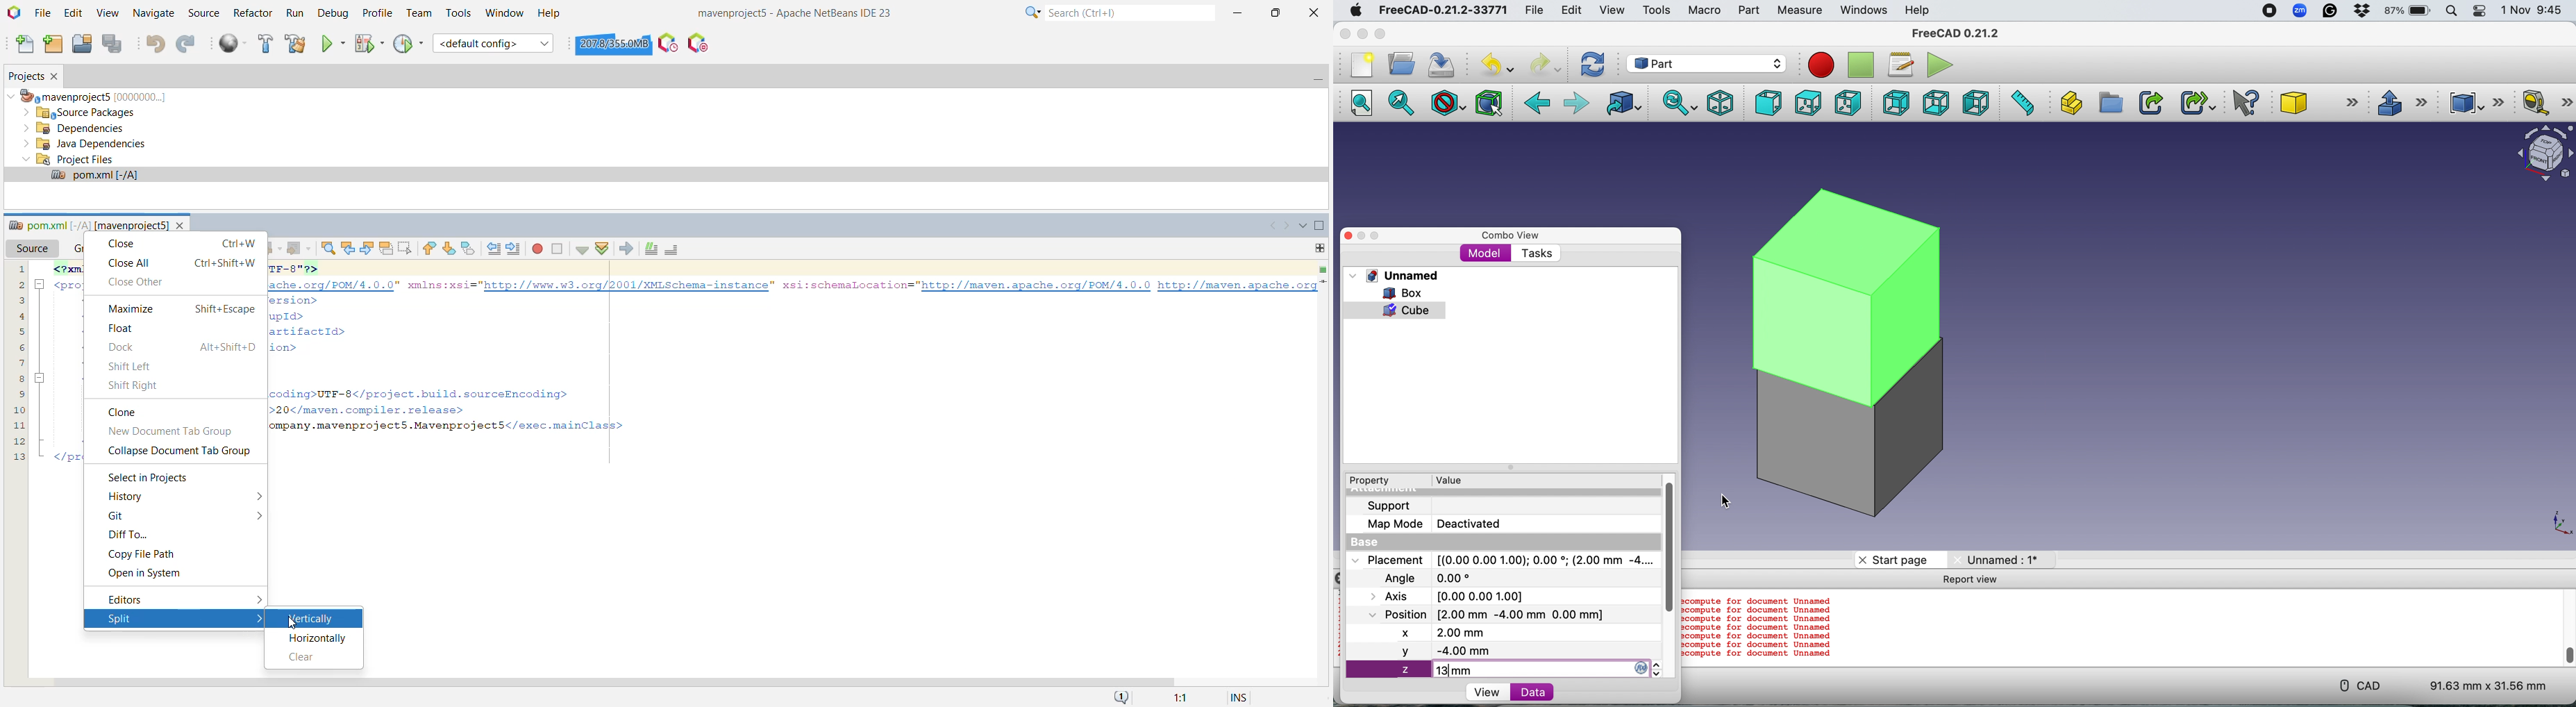 The height and width of the screenshot is (728, 2576). What do you see at coordinates (1484, 691) in the screenshot?
I see `View` at bounding box center [1484, 691].